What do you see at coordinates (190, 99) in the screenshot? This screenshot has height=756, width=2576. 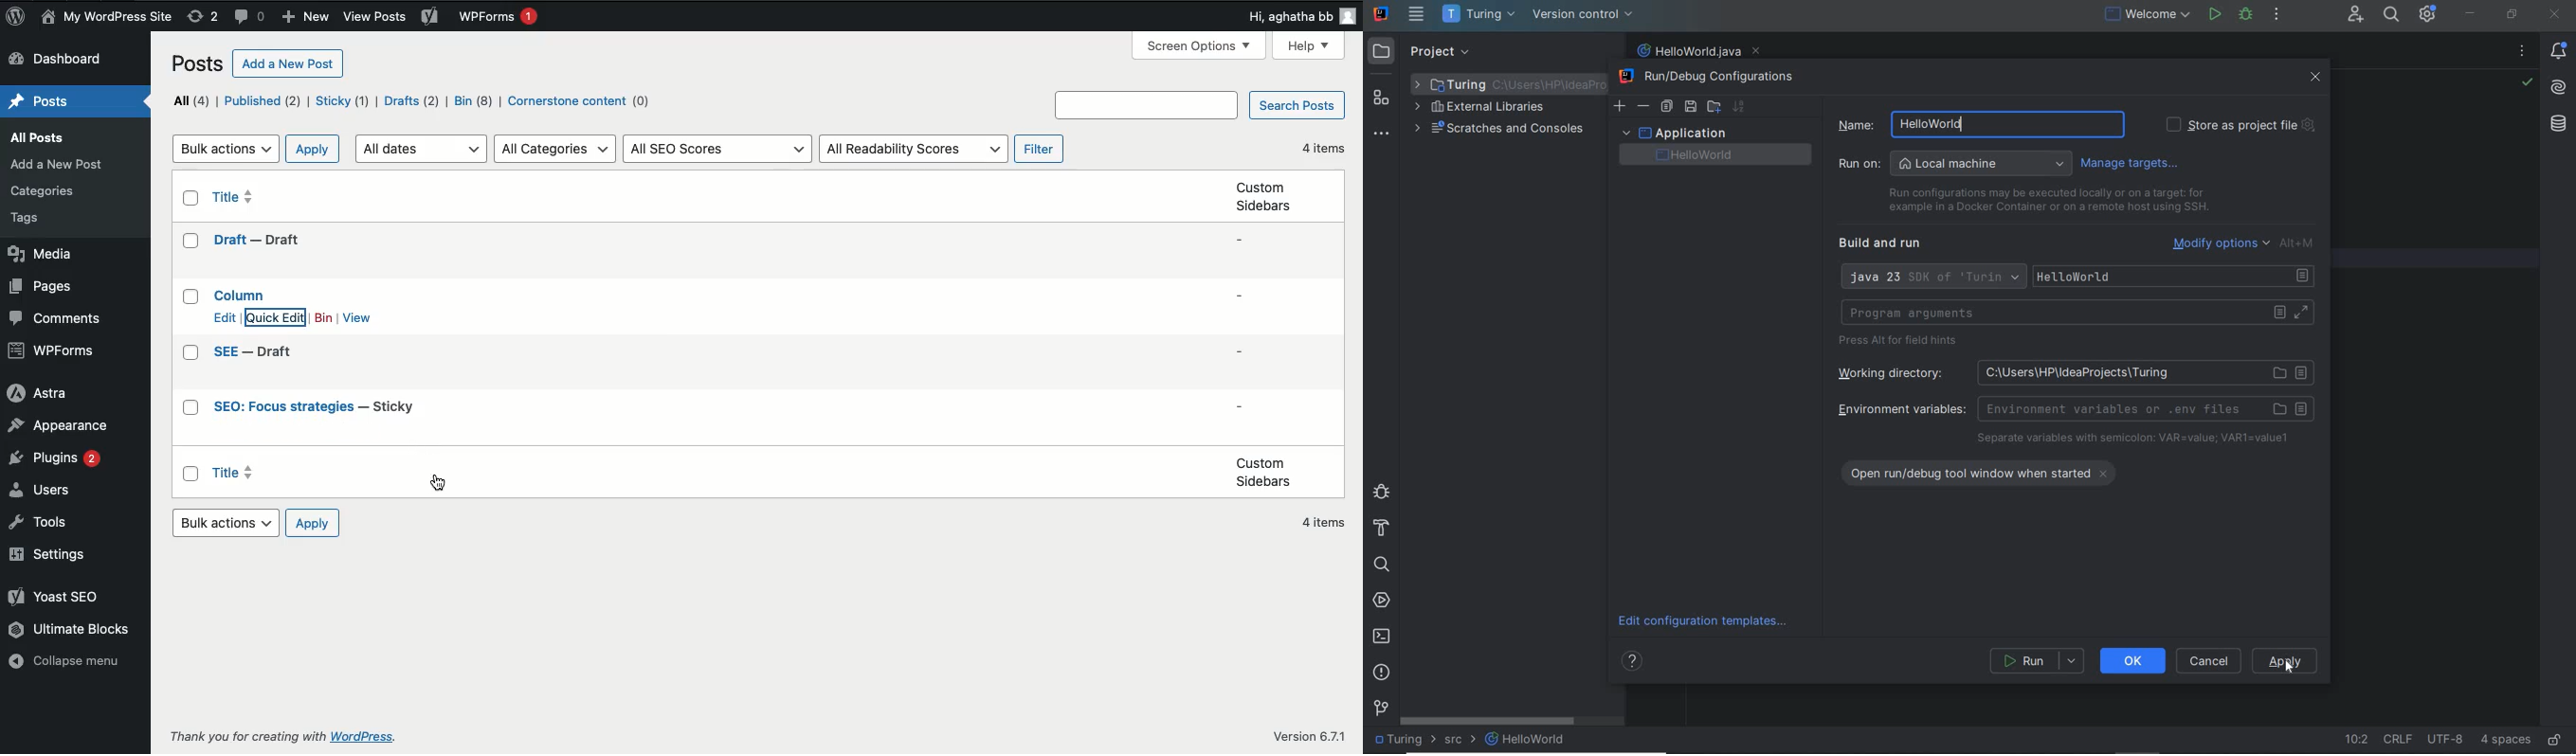 I see `All` at bounding box center [190, 99].